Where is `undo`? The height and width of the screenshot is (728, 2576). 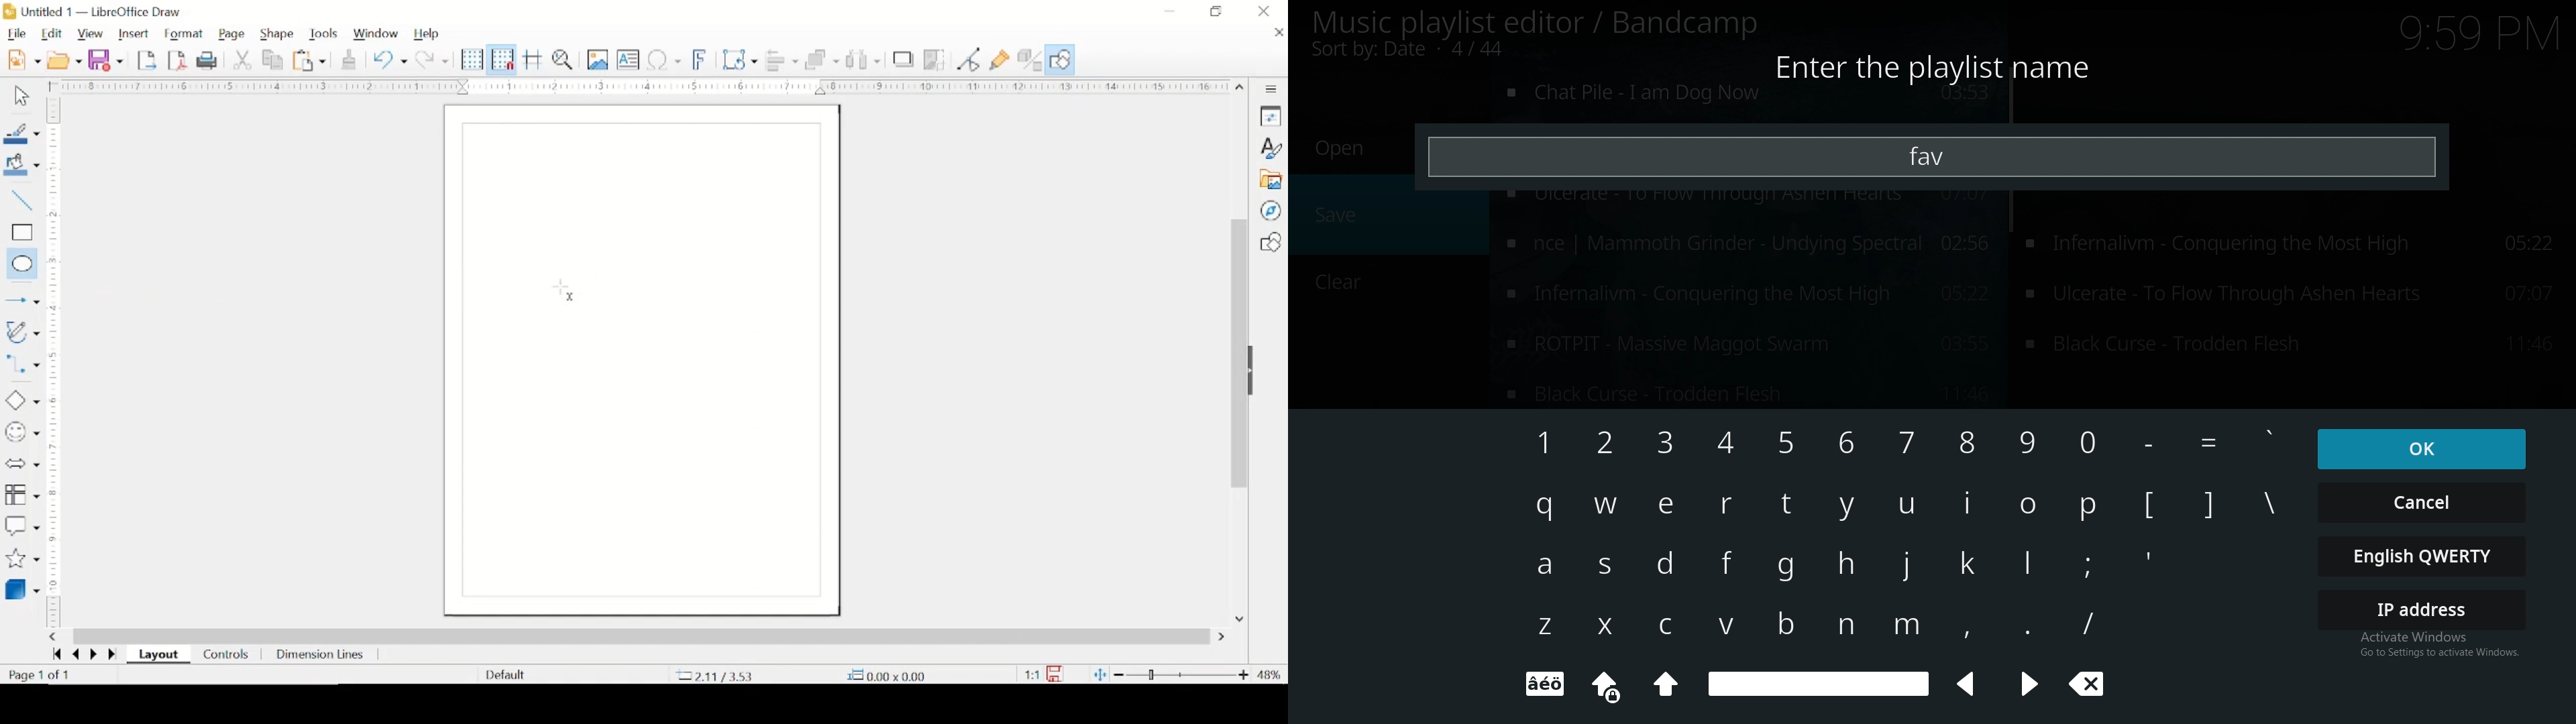
undo is located at coordinates (390, 59).